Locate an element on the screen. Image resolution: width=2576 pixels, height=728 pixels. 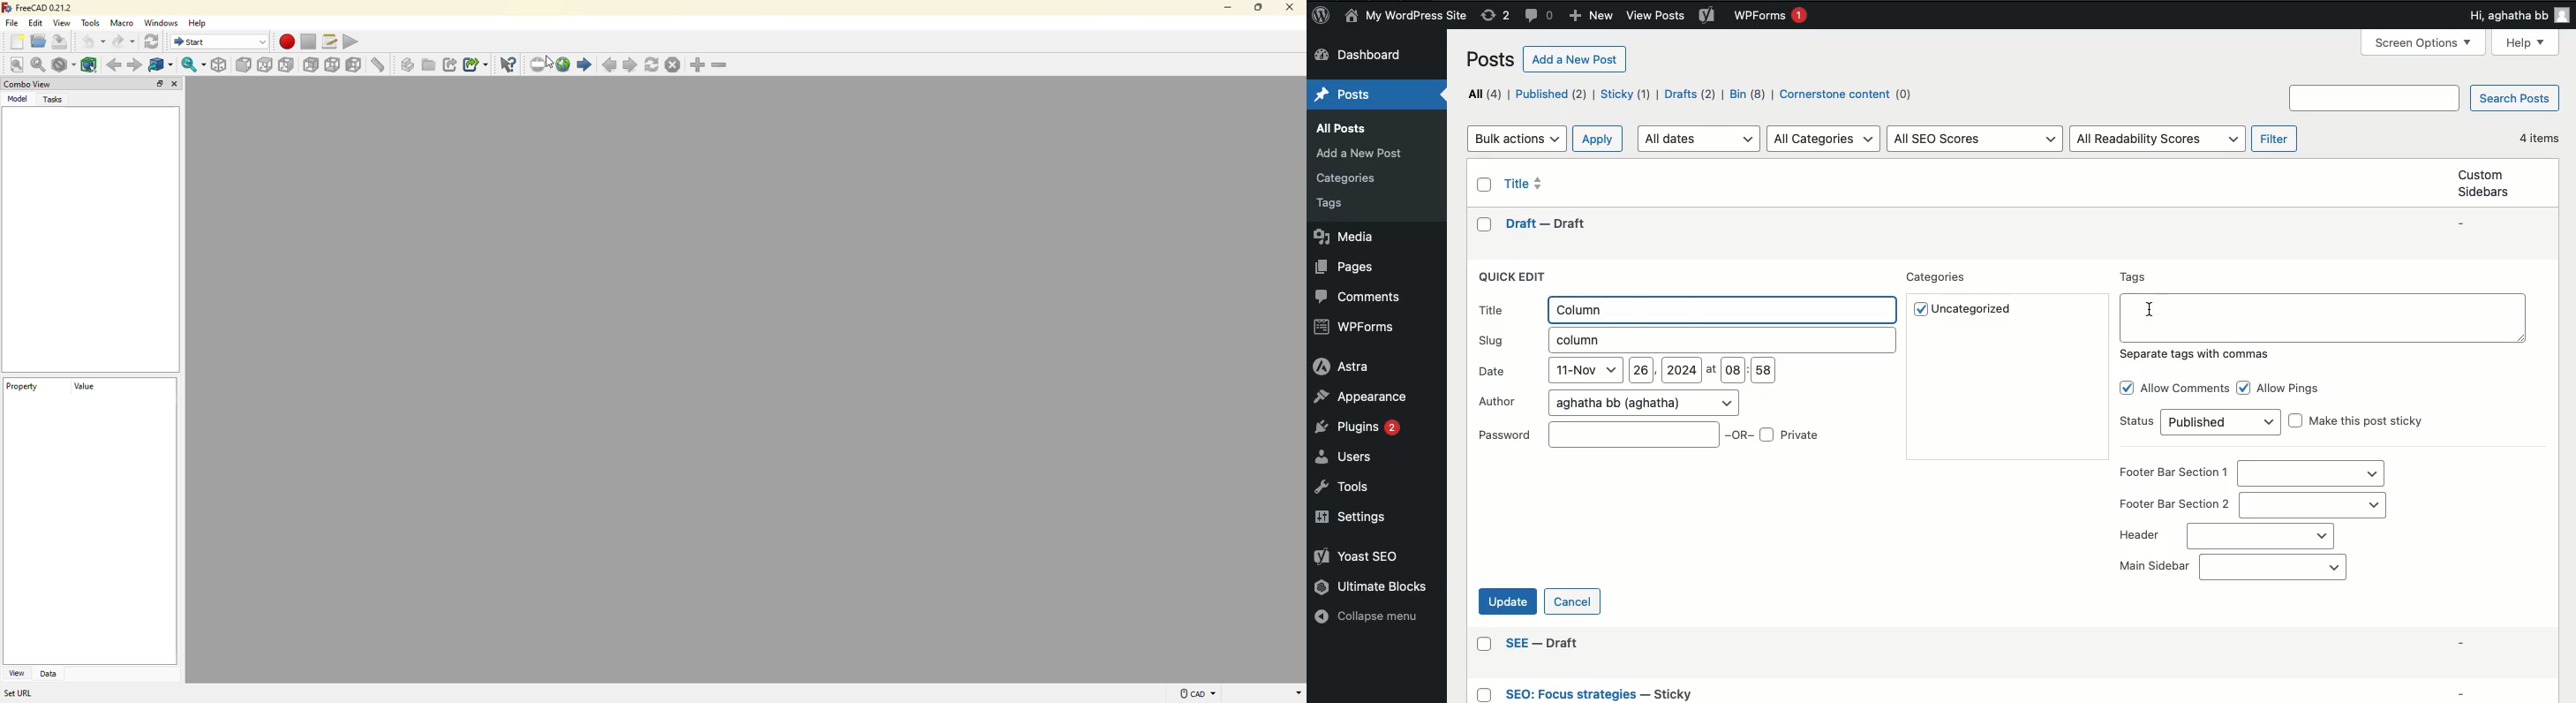
open website is located at coordinates (564, 63).